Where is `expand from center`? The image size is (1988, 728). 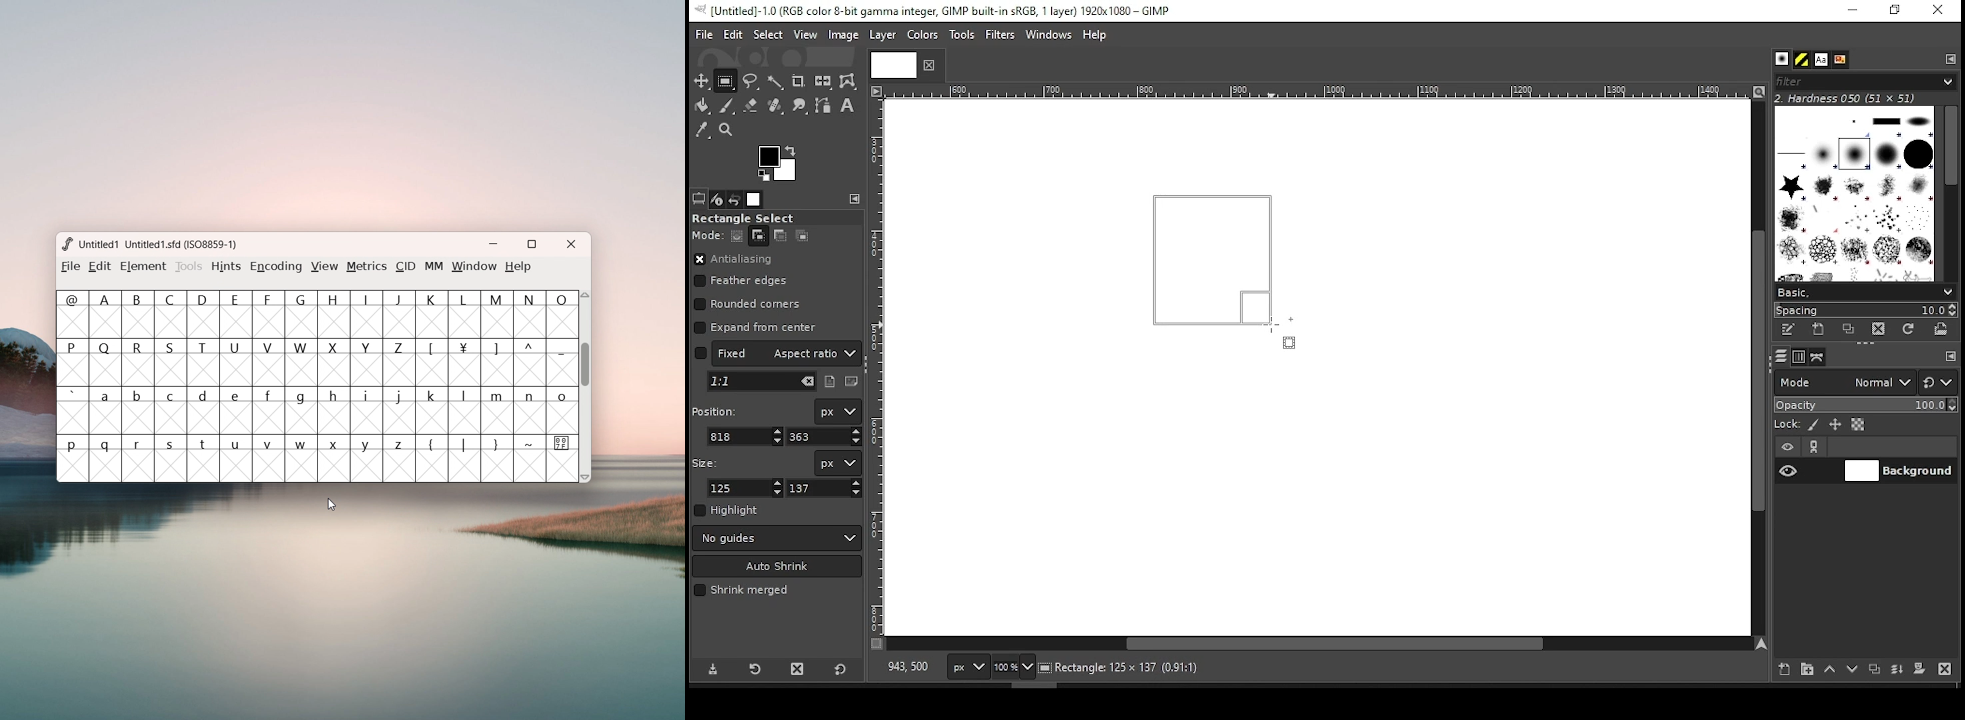
expand from center is located at coordinates (756, 325).